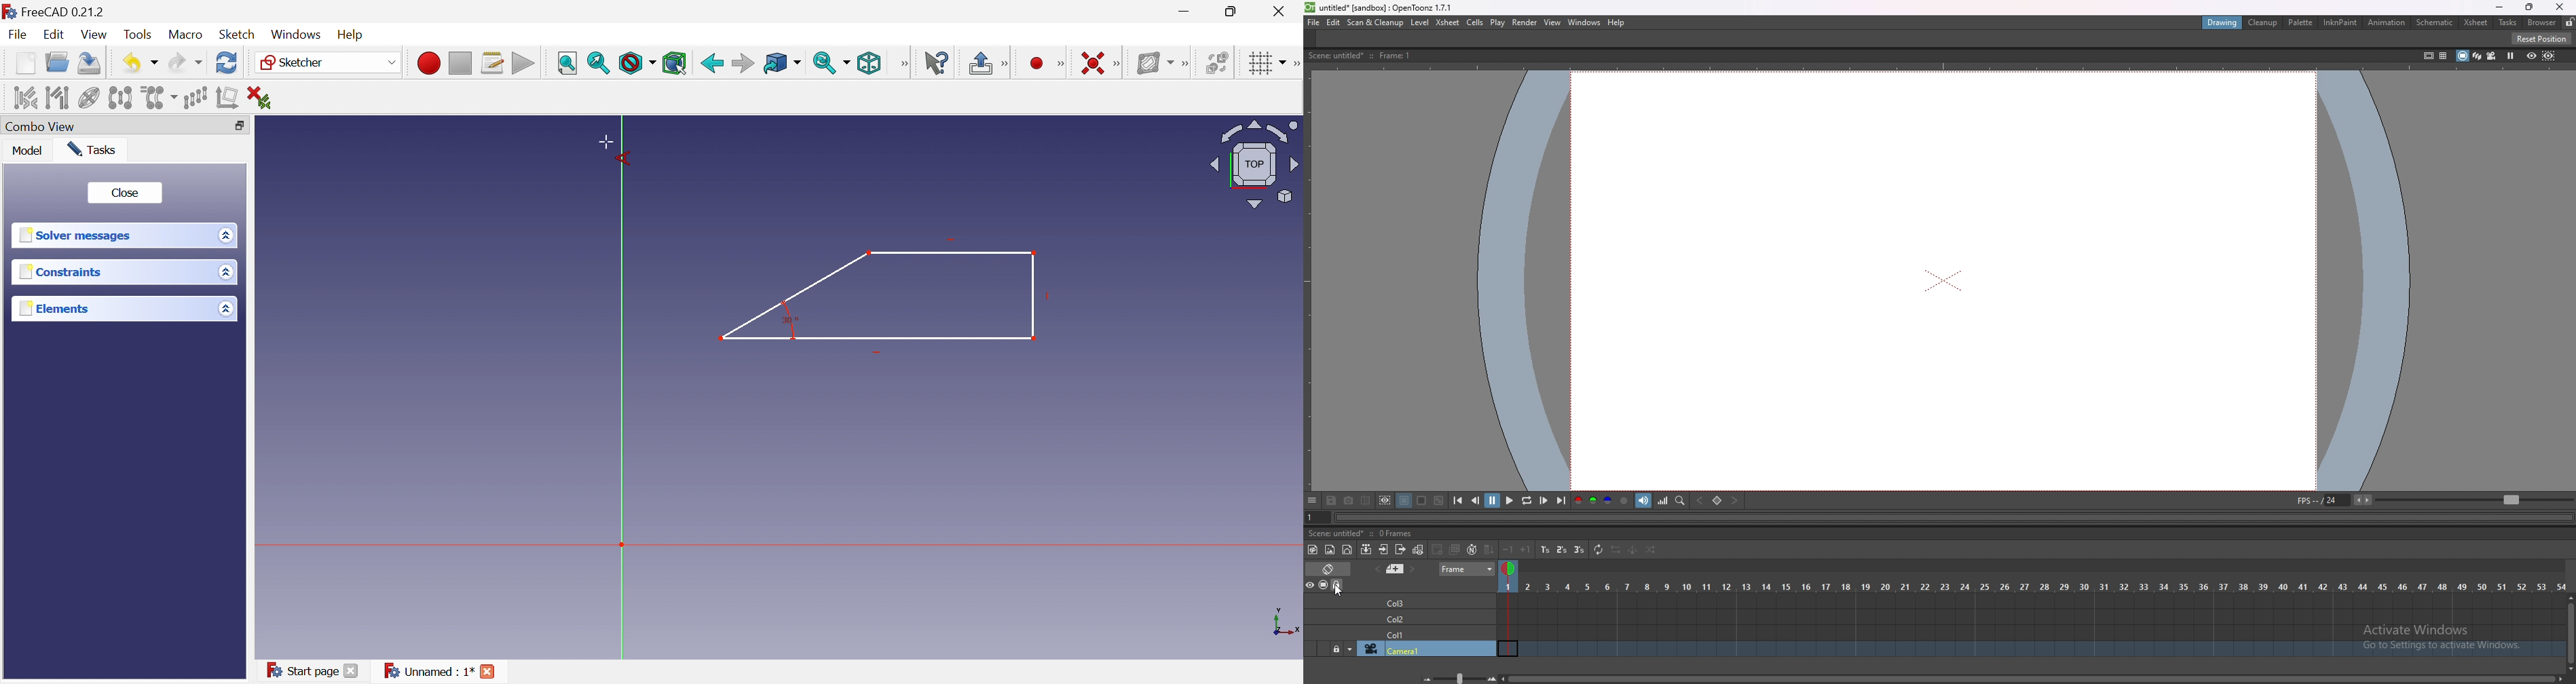 The height and width of the screenshot is (700, 2576). I want to click on Solver messages, so click(79, 236).